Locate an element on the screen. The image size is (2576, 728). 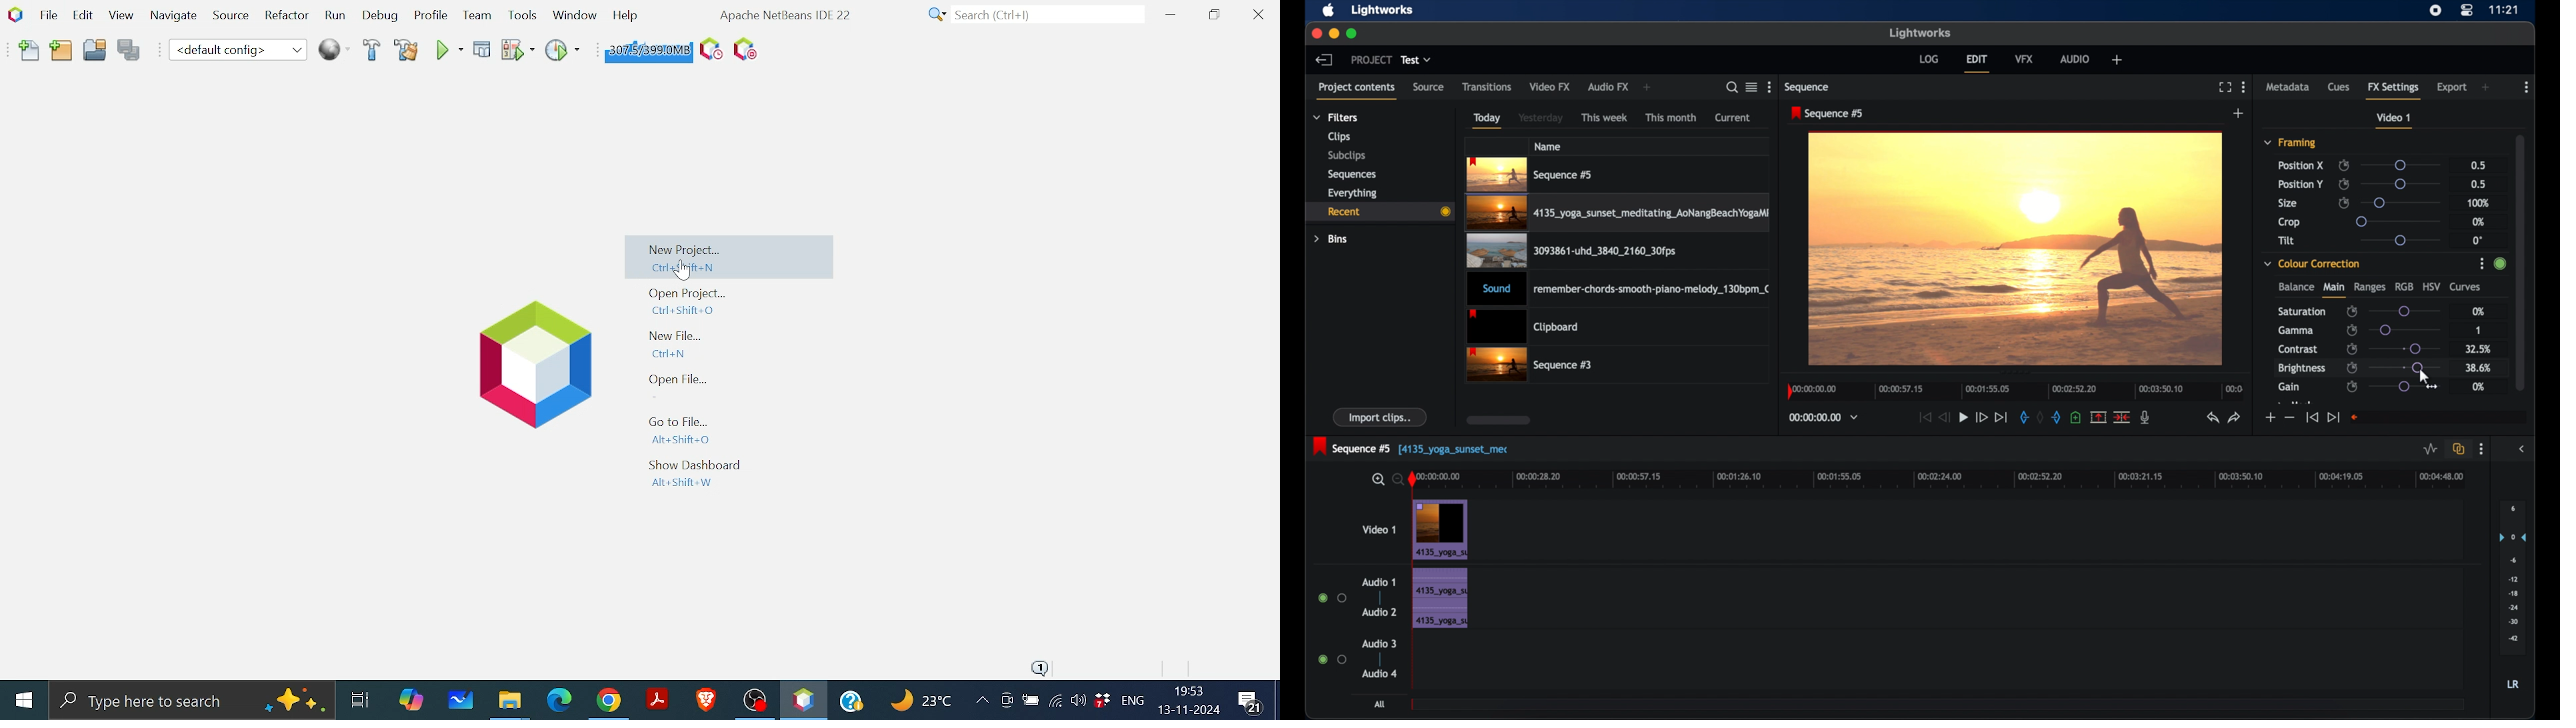
radio button is located at coordinates (1332, 659).